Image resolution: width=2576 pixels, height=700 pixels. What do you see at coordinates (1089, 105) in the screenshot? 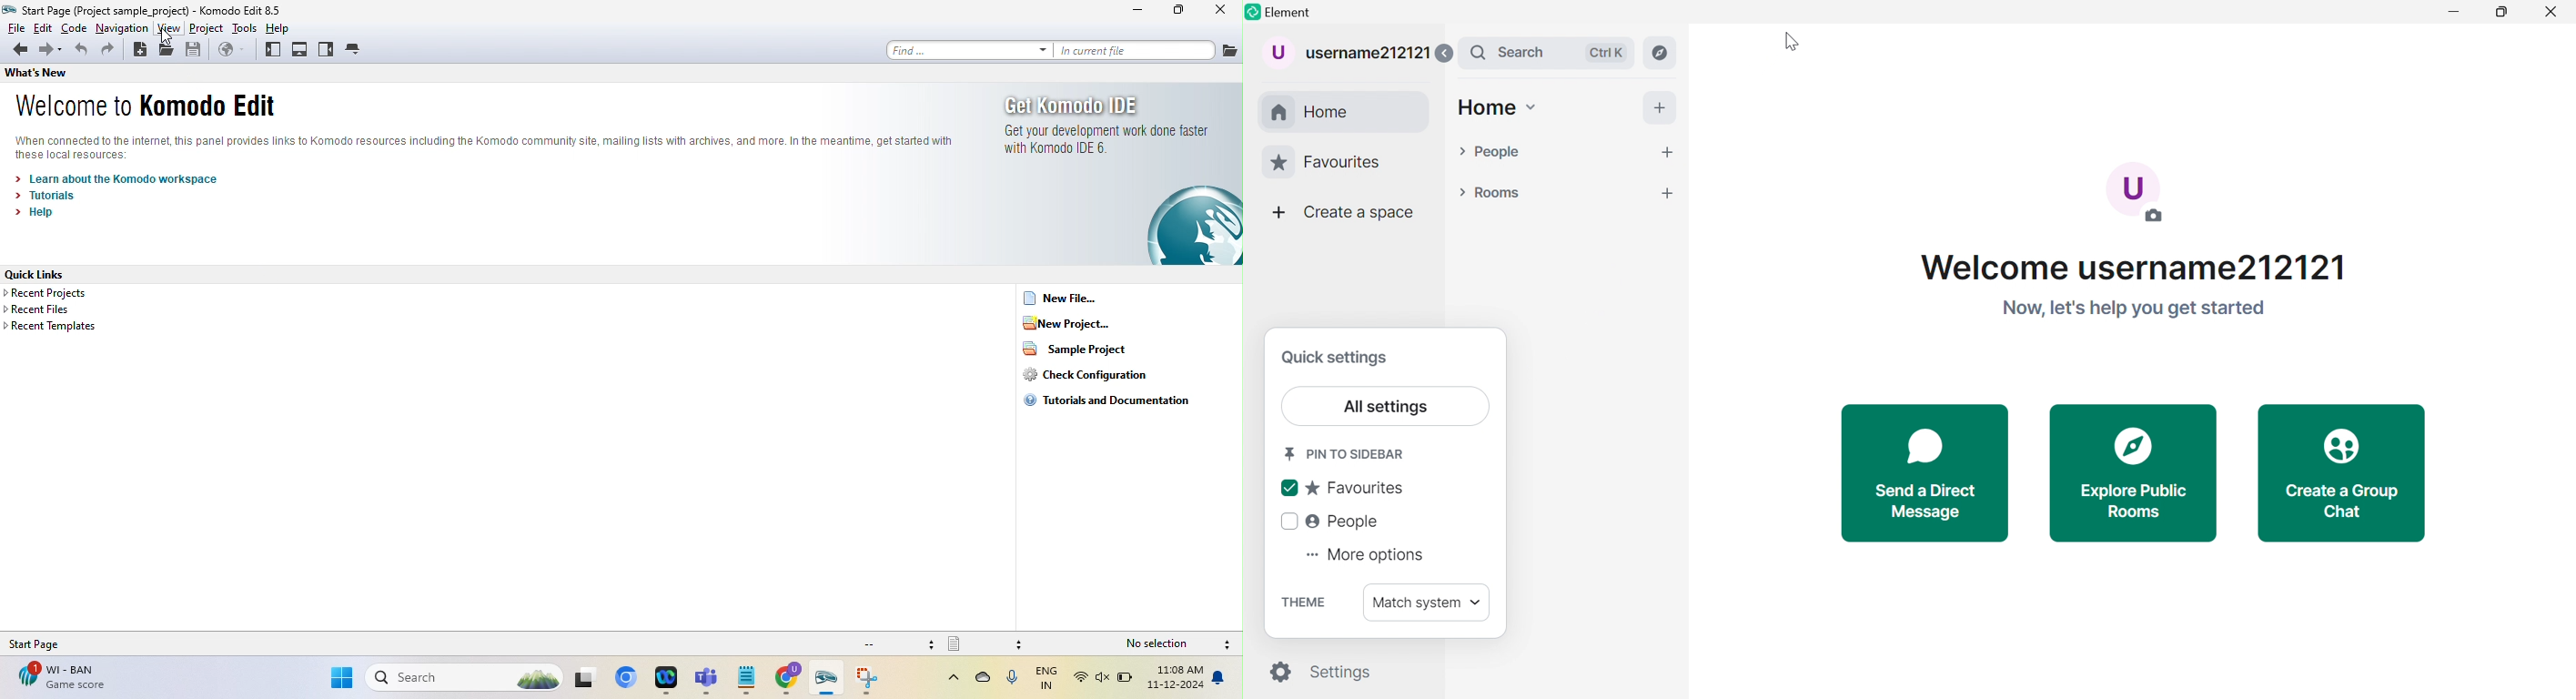
I see `get komodo ide` at bounding box center [1089, 105].